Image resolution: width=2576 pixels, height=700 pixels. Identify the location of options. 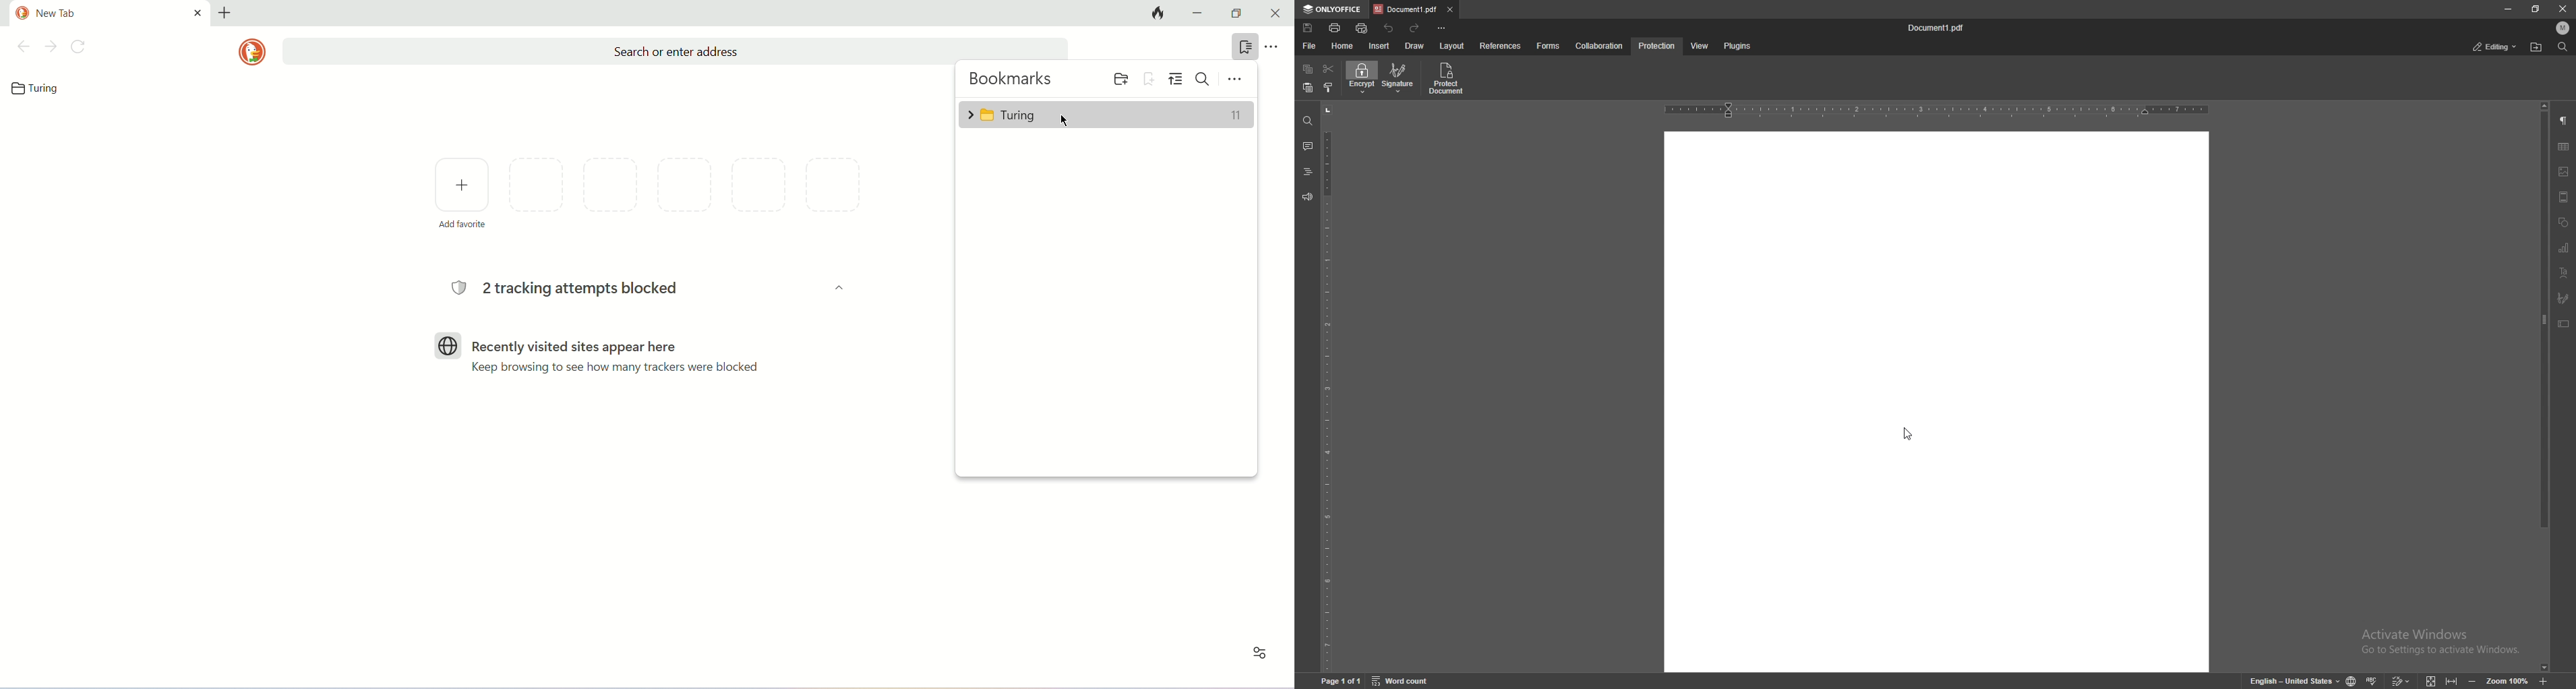
(1236, 78).